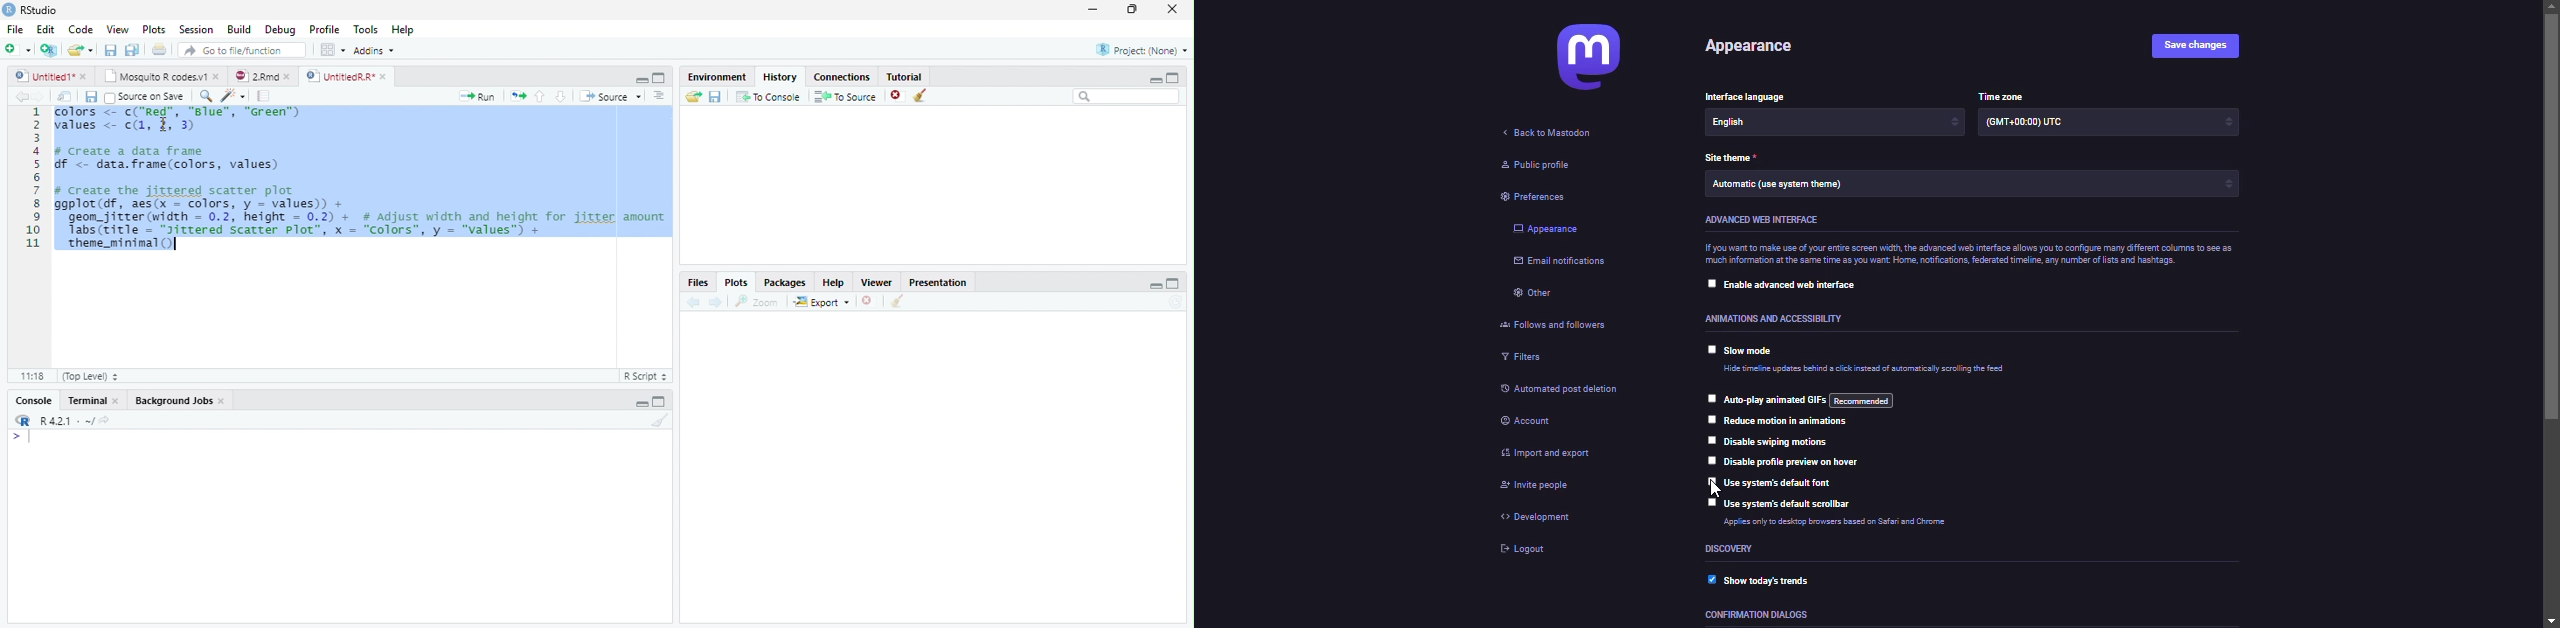 The height and width of the screenshot is (644, 2576). I want to click on restore, so click(1133, 10).